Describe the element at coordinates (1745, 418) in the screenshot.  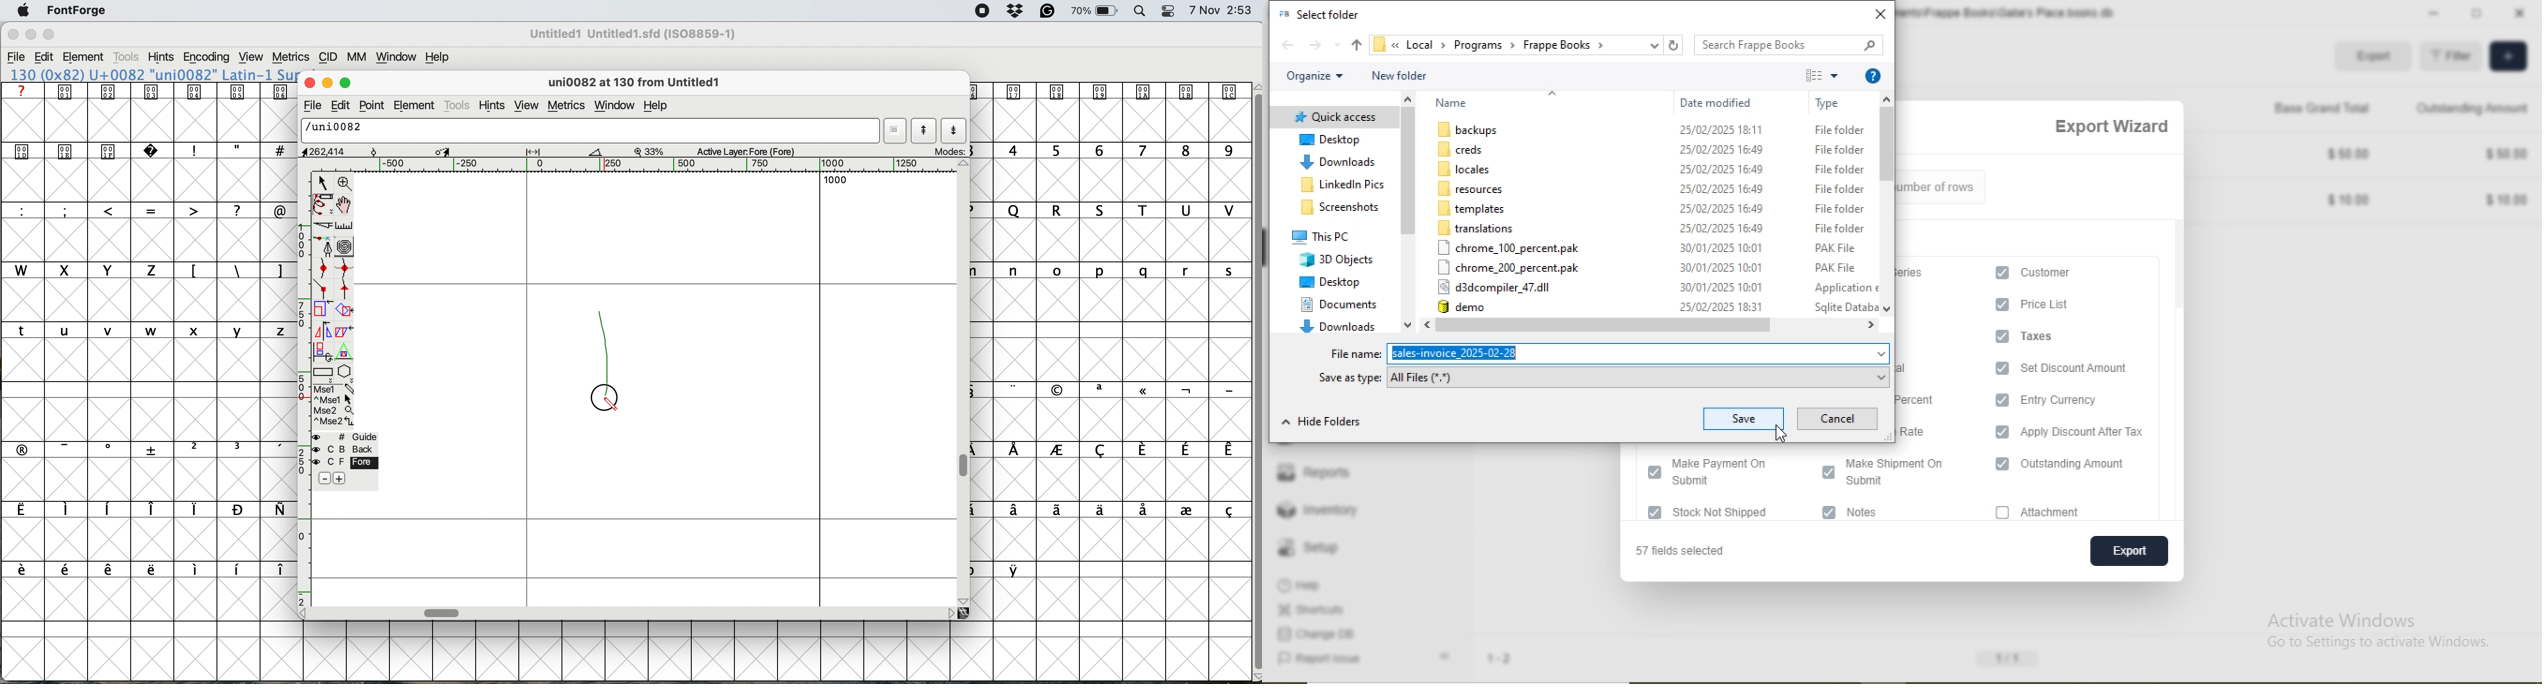
I see `Save` at that location.